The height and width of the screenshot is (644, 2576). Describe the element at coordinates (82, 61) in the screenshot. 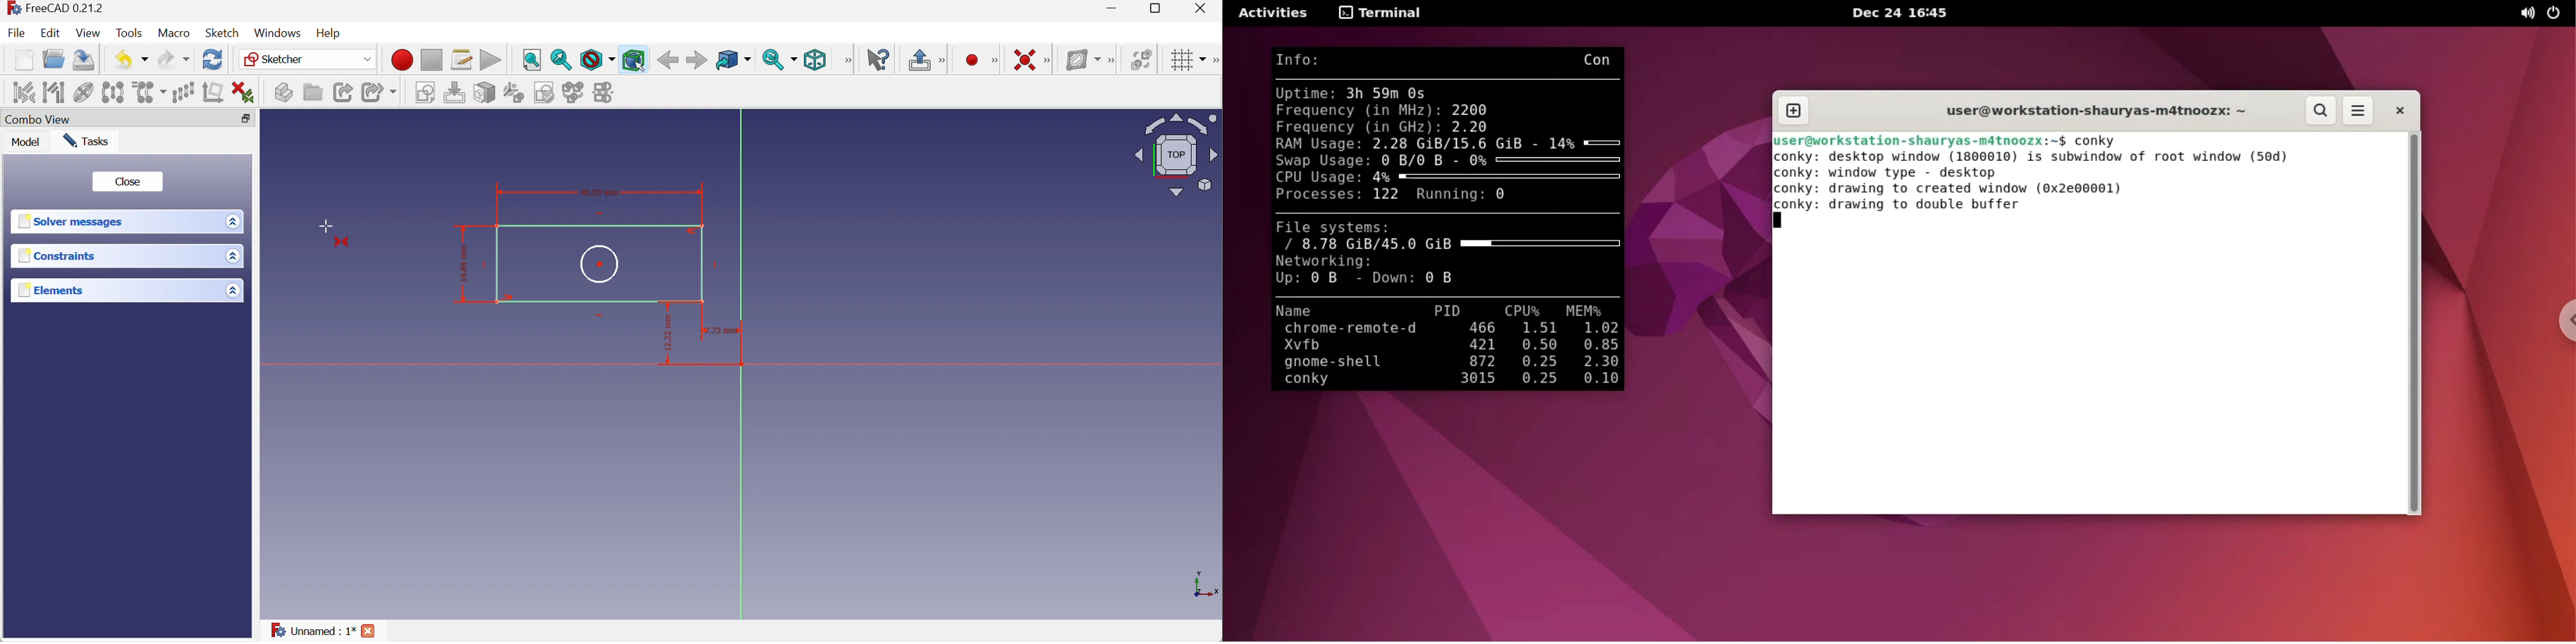

I see `Save` at that location.